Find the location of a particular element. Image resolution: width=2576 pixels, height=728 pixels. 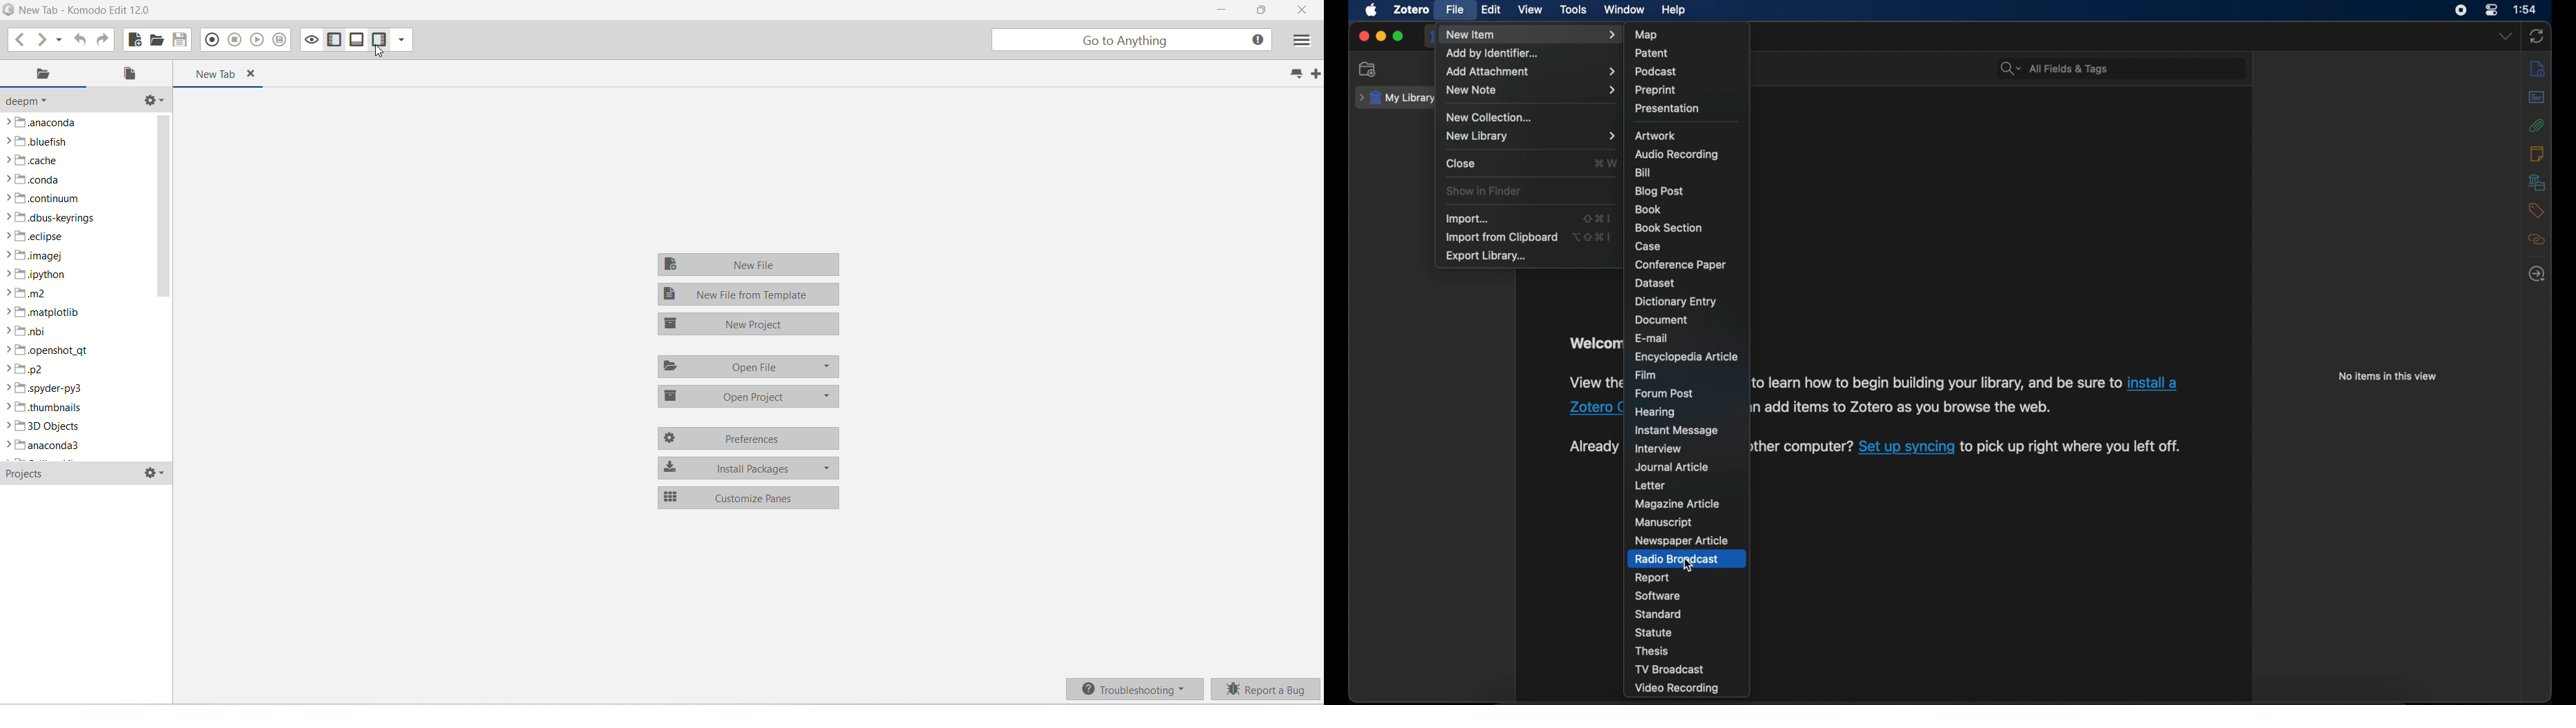

add by identifier is located at coordinates (1492, 54).